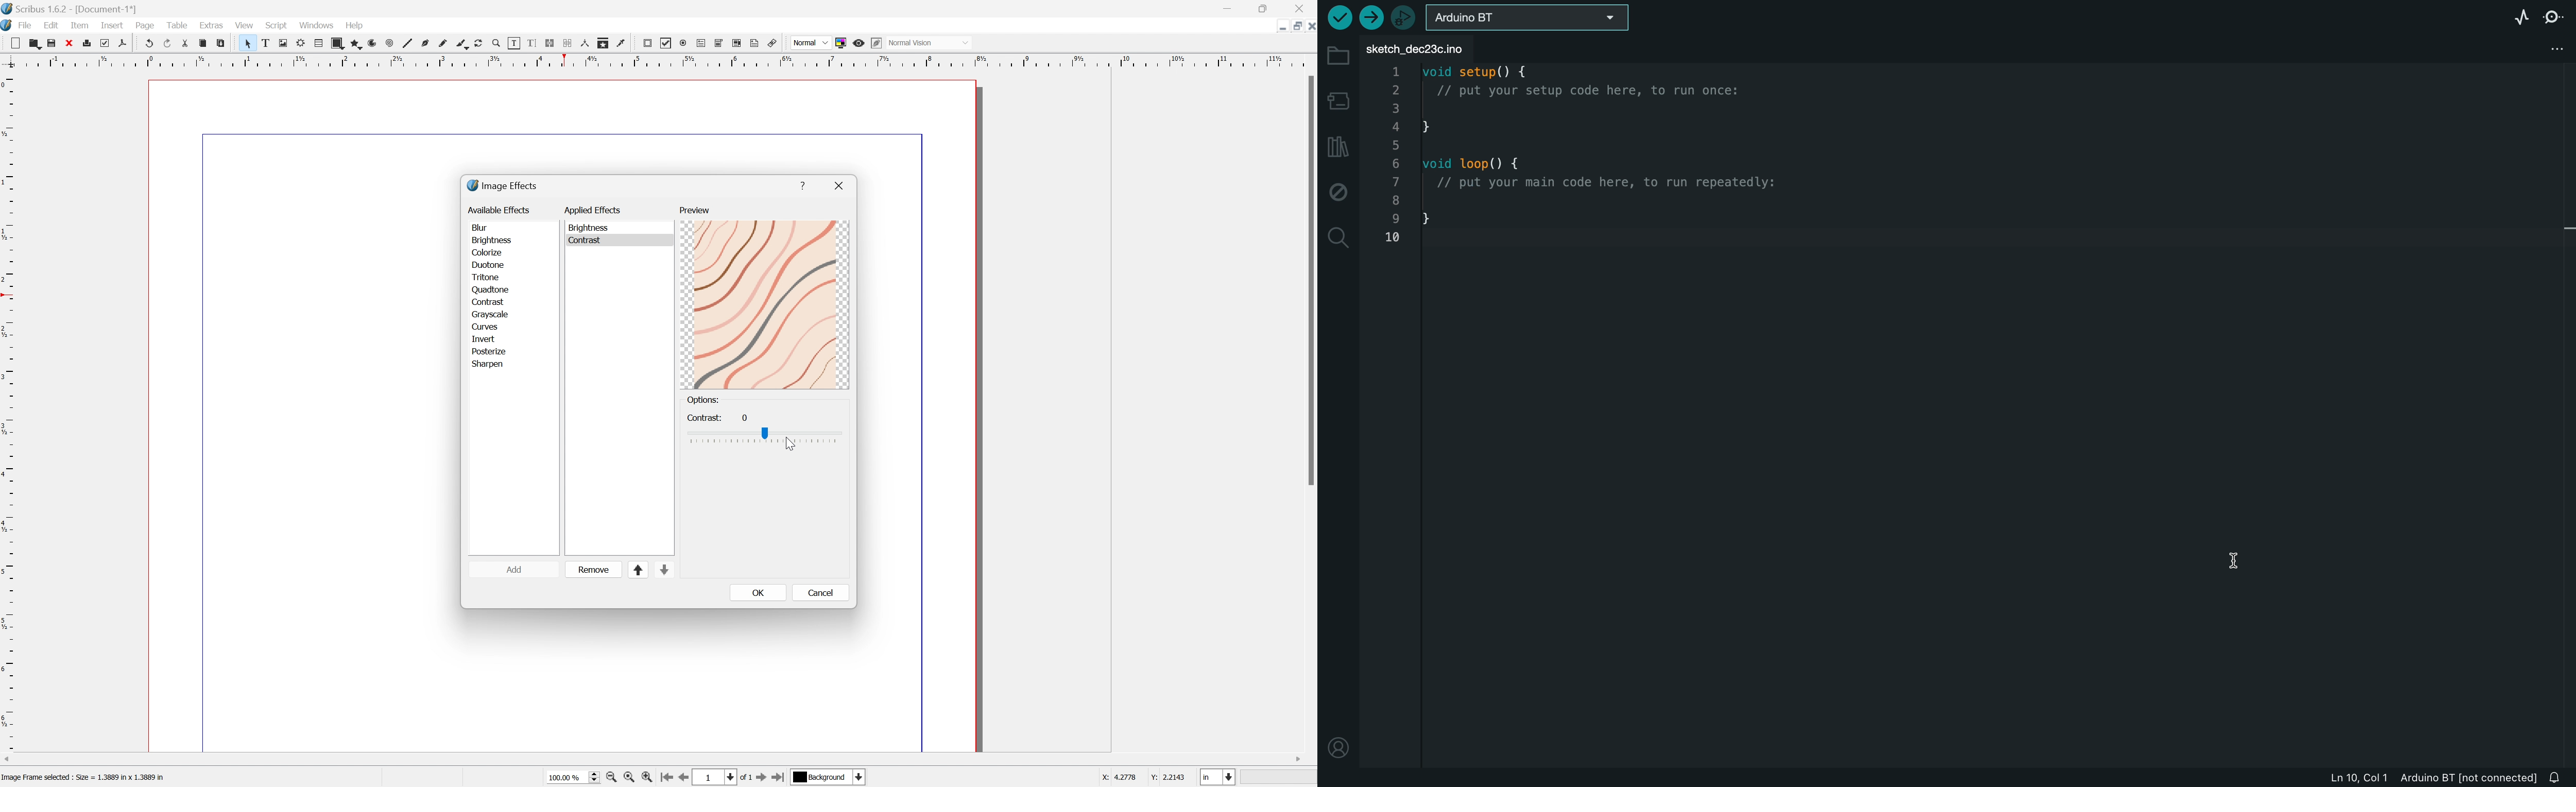  I want to click on Arc, so click(375, 43).